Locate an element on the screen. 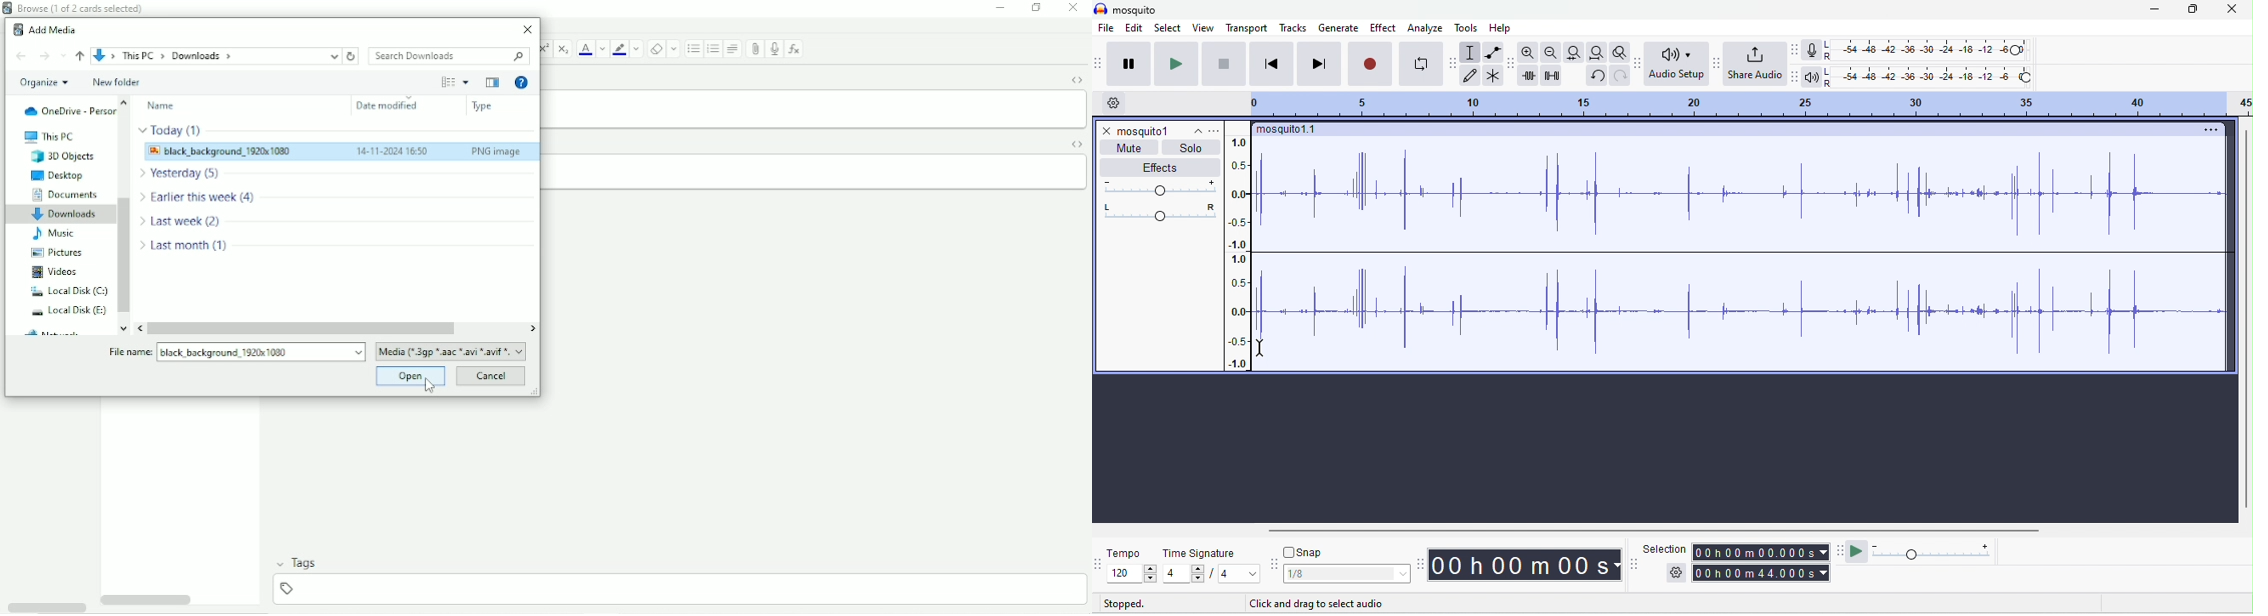 This screenshot has width=2268, height=616. Back is located at coordinates (22, 57).